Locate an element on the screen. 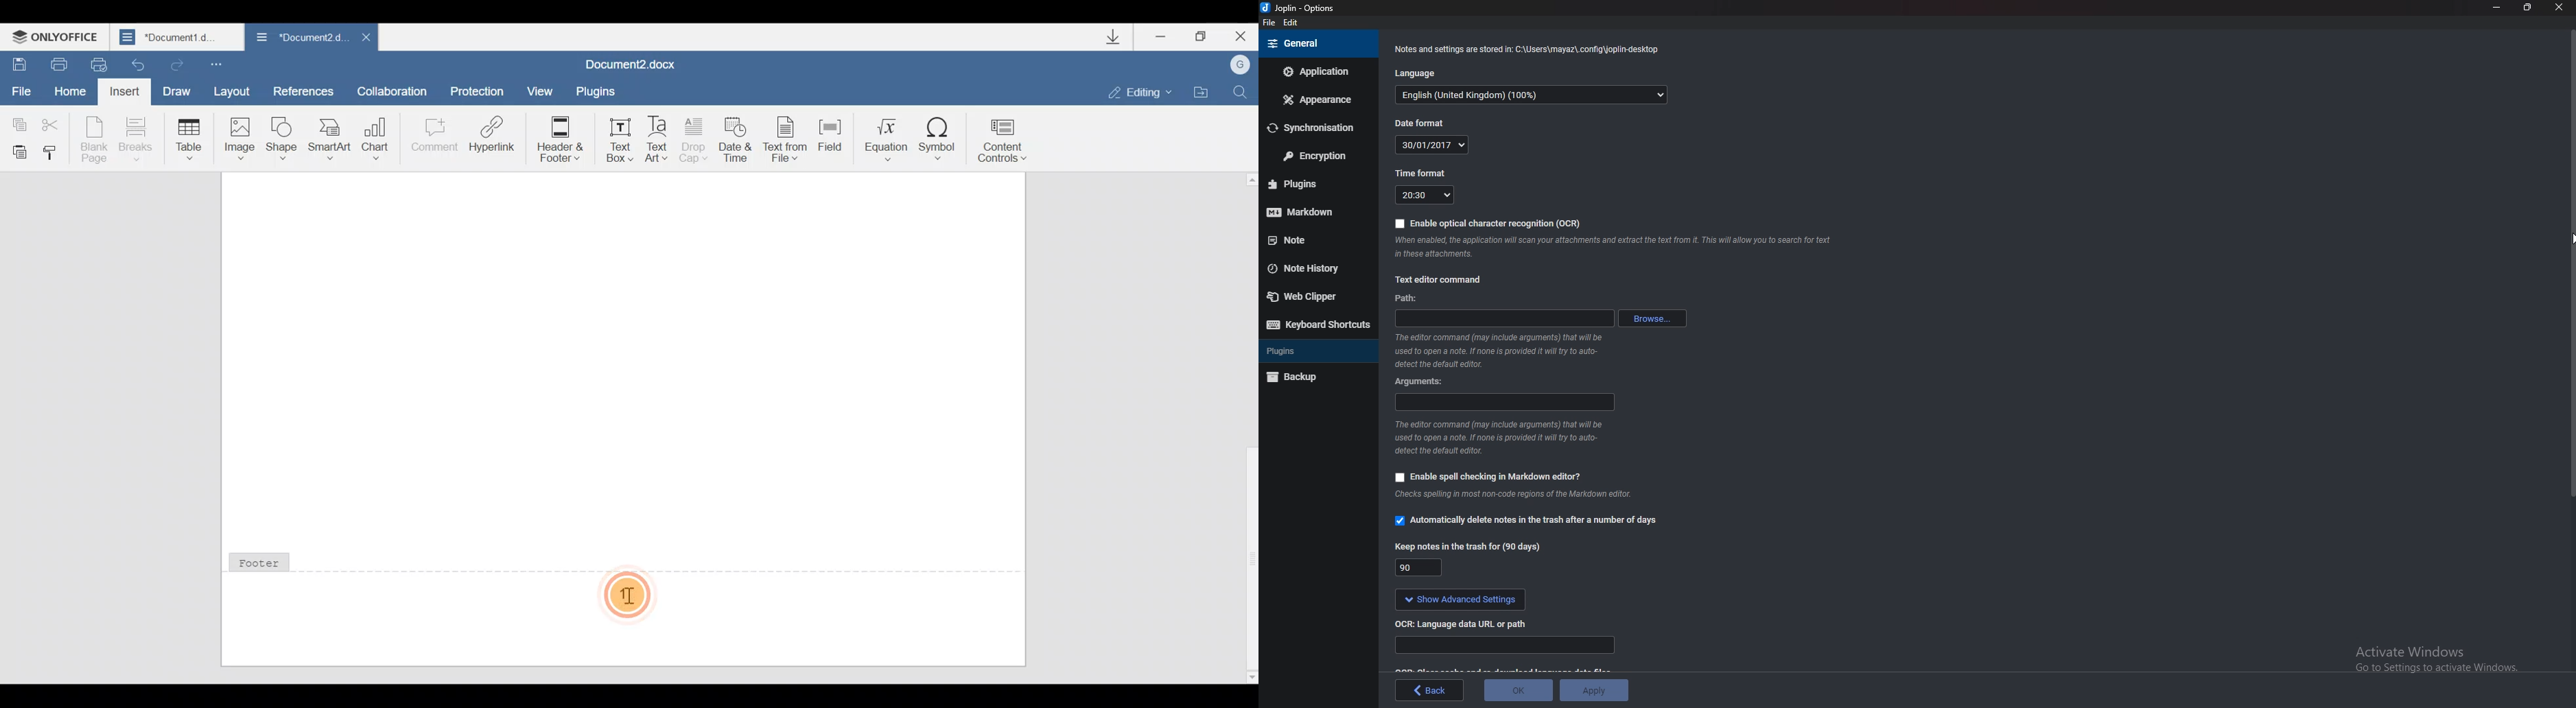 The image size is (2576, 728). Field is located at coordinates (827, 140).